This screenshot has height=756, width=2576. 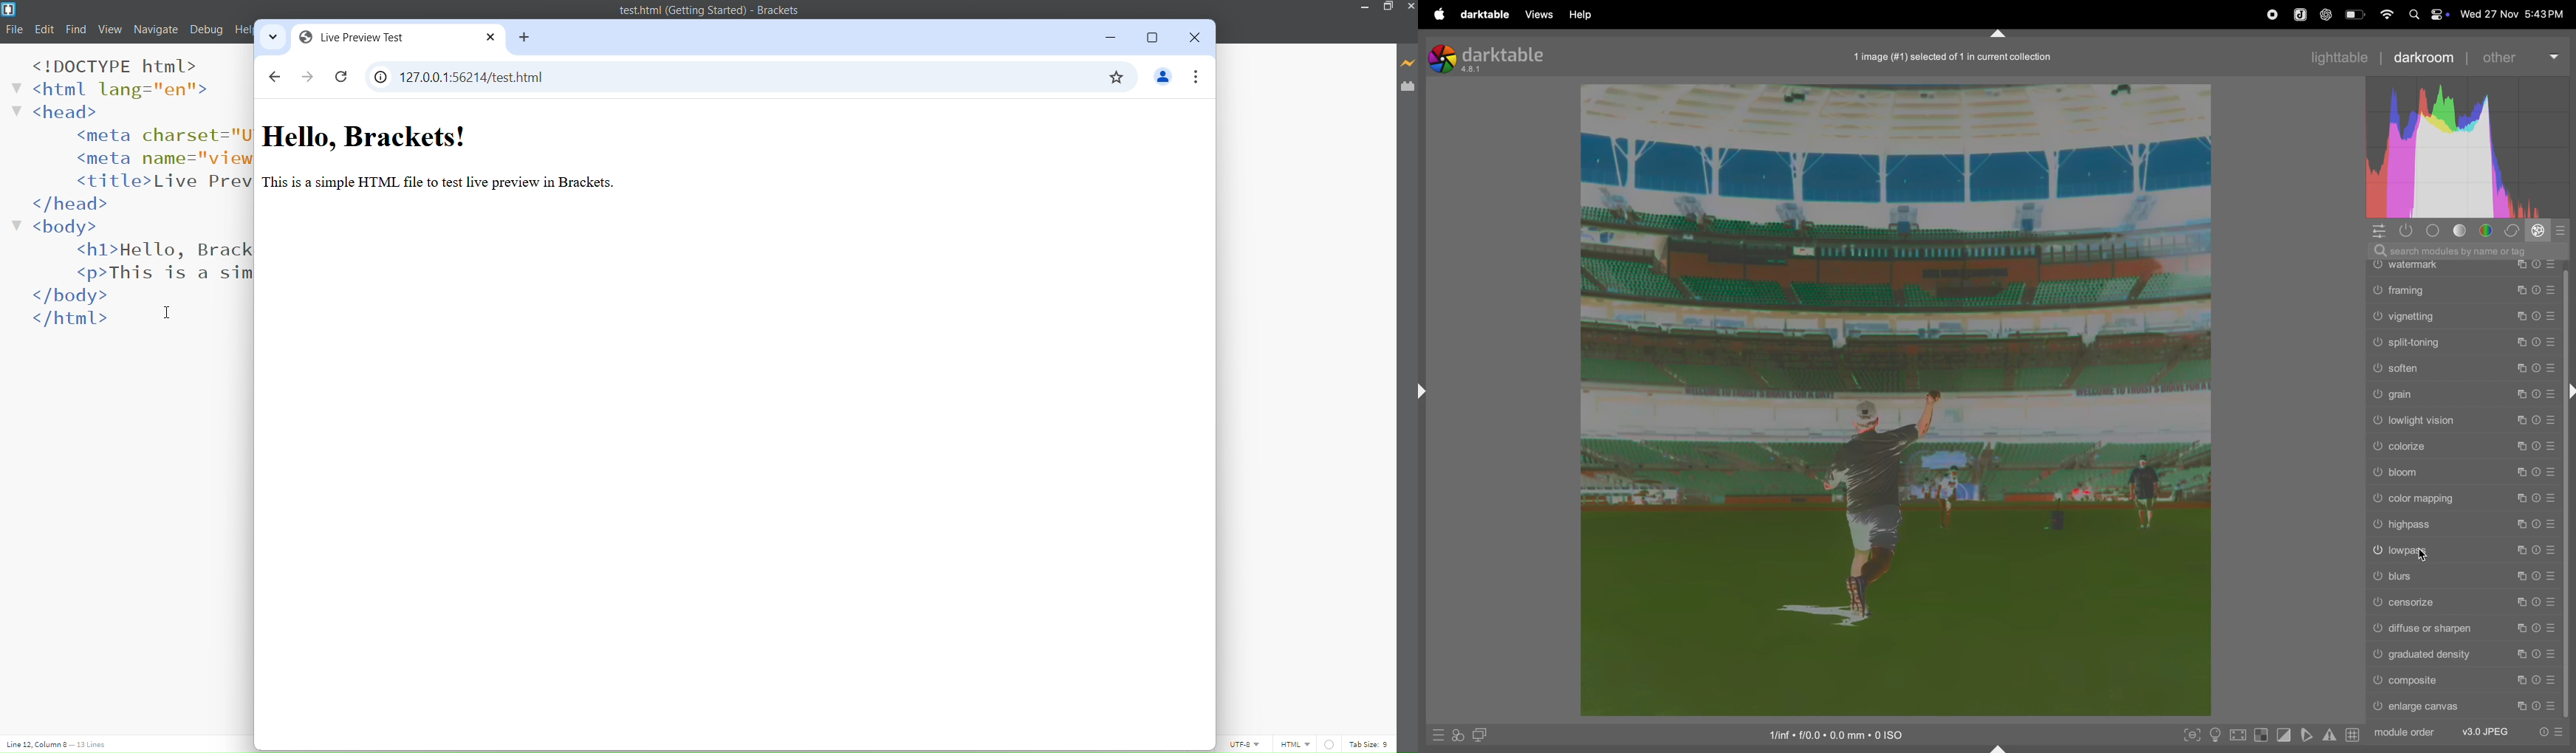 I want to click on cencorize, so click(x=2464, y=604).